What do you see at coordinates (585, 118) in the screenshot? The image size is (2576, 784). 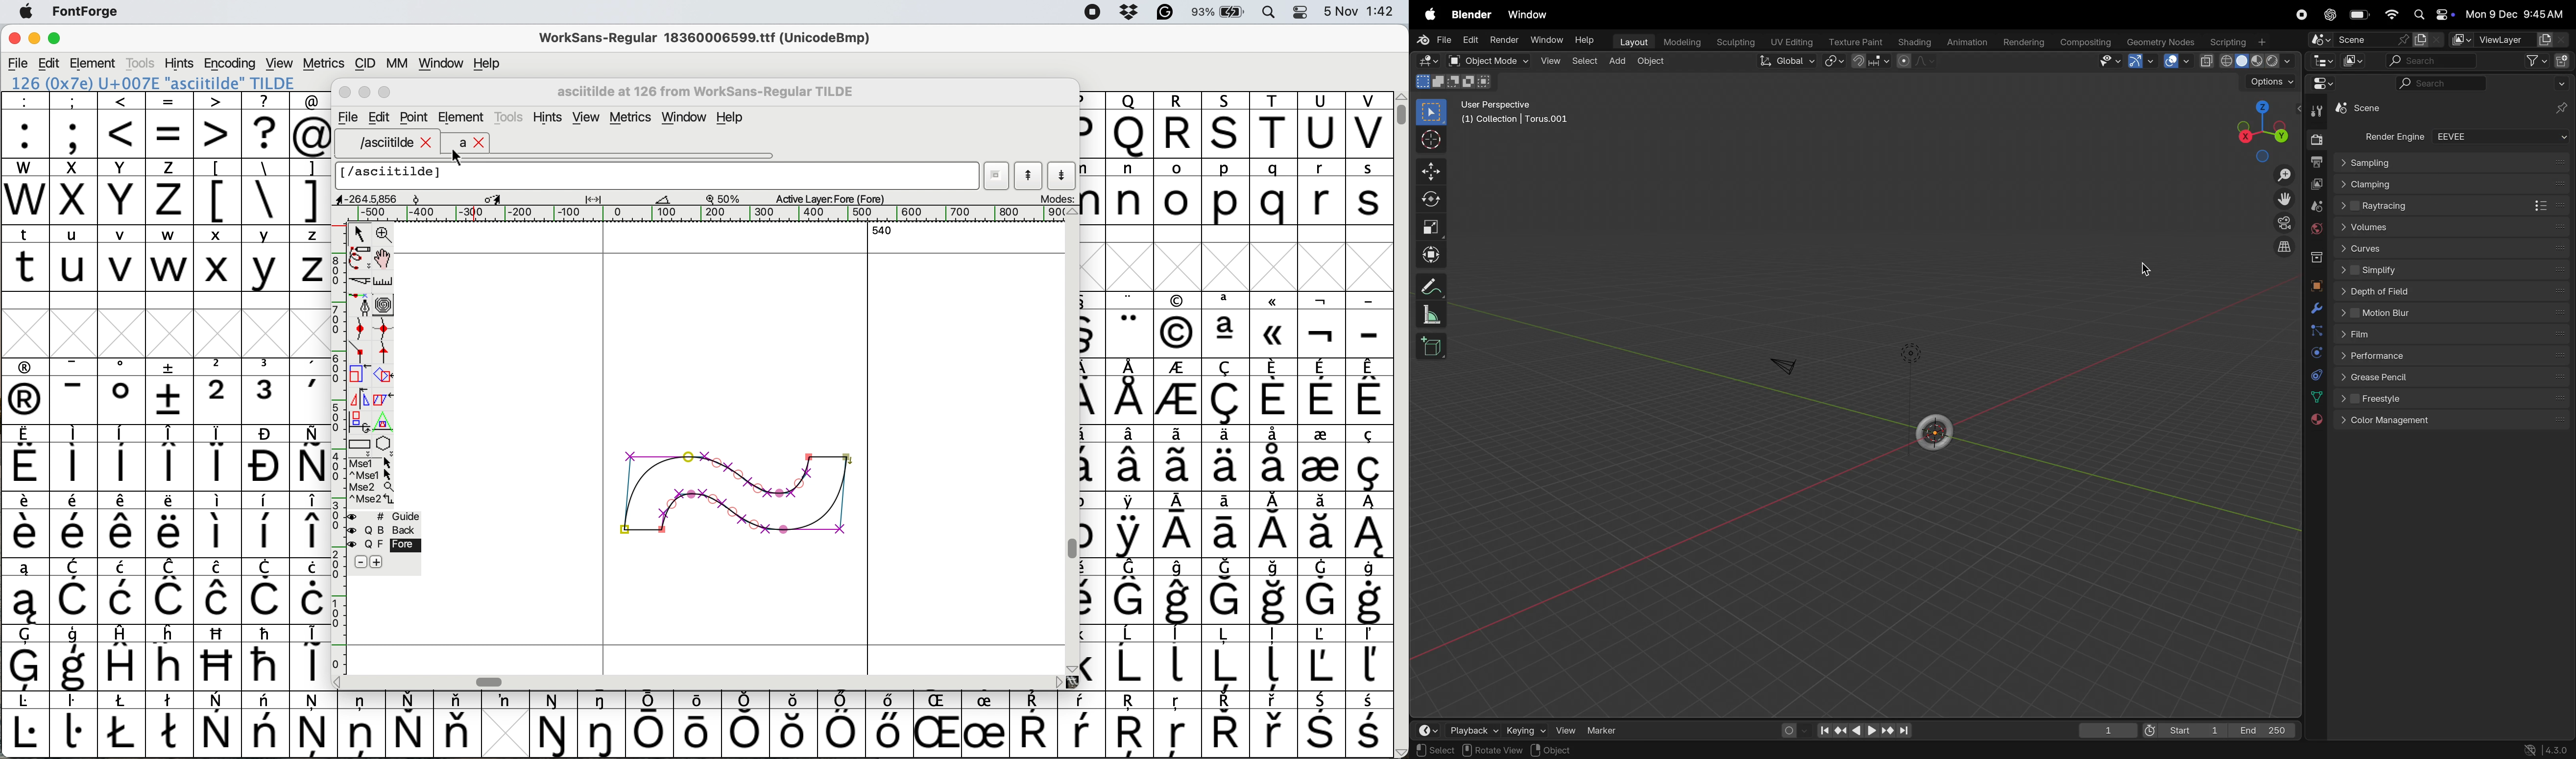 I see `view` at bounding box center [585, 118].